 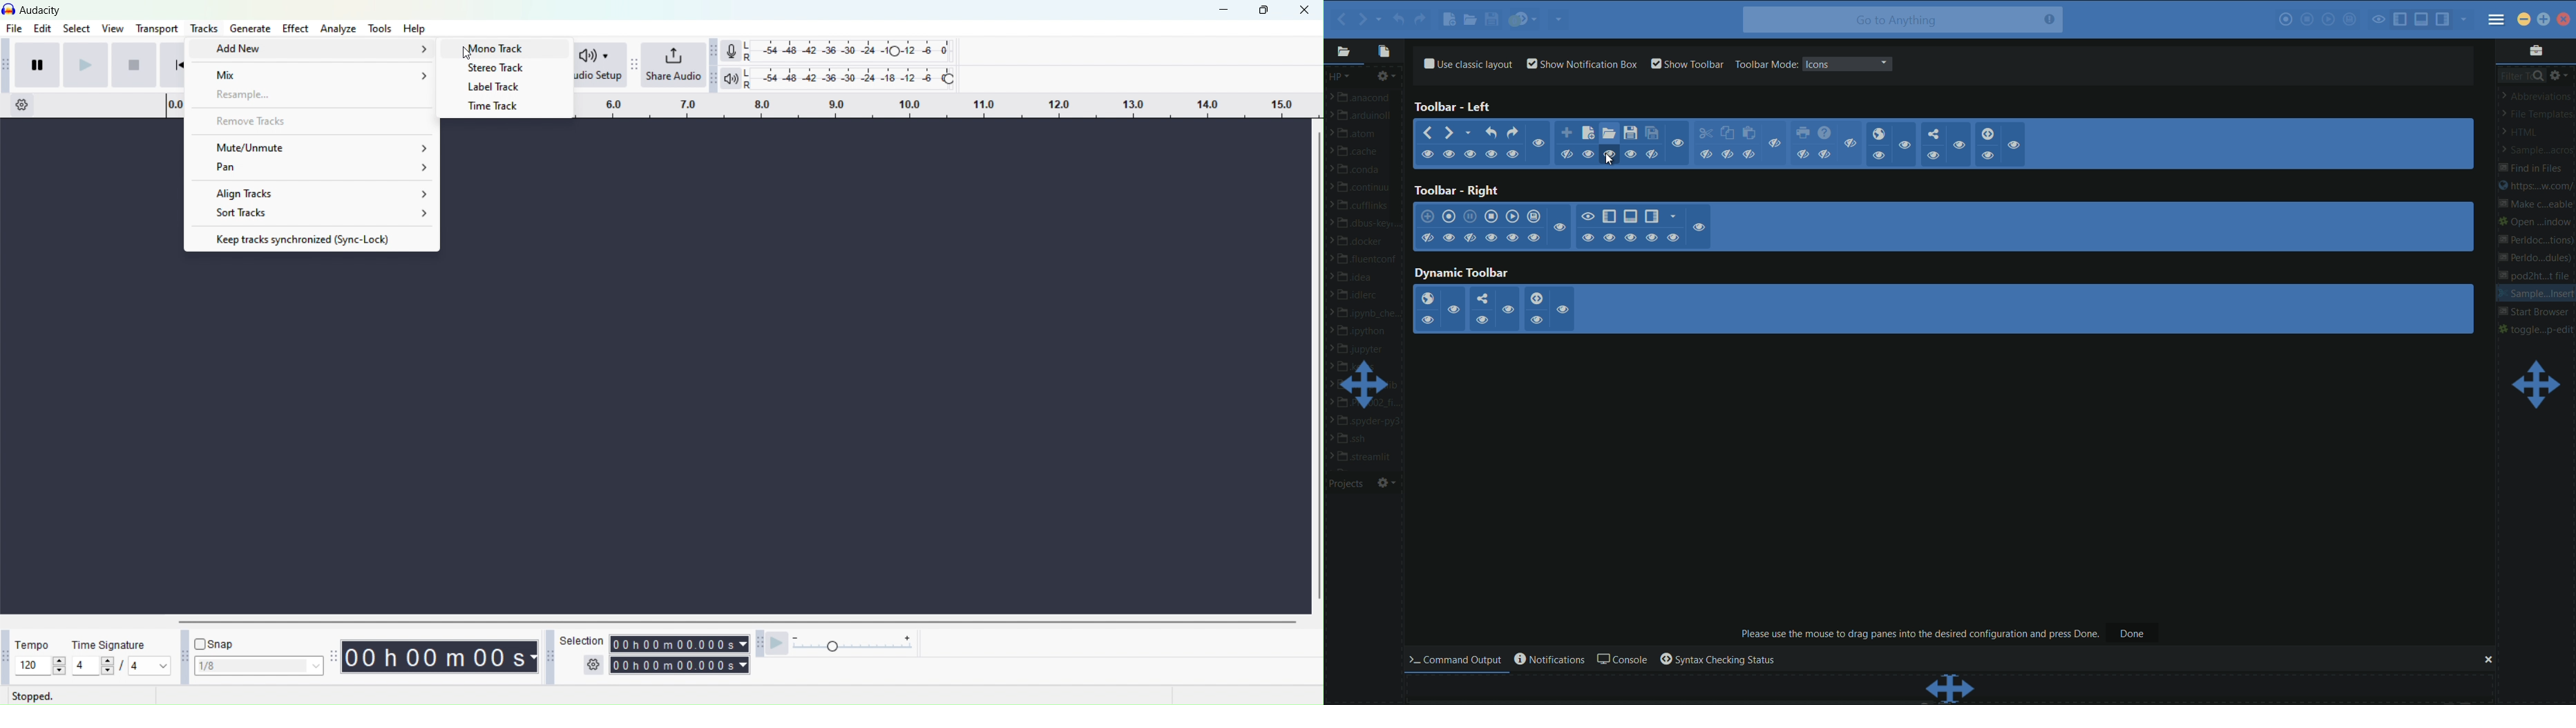 I want to click on html, so click(x=2525, y=133).